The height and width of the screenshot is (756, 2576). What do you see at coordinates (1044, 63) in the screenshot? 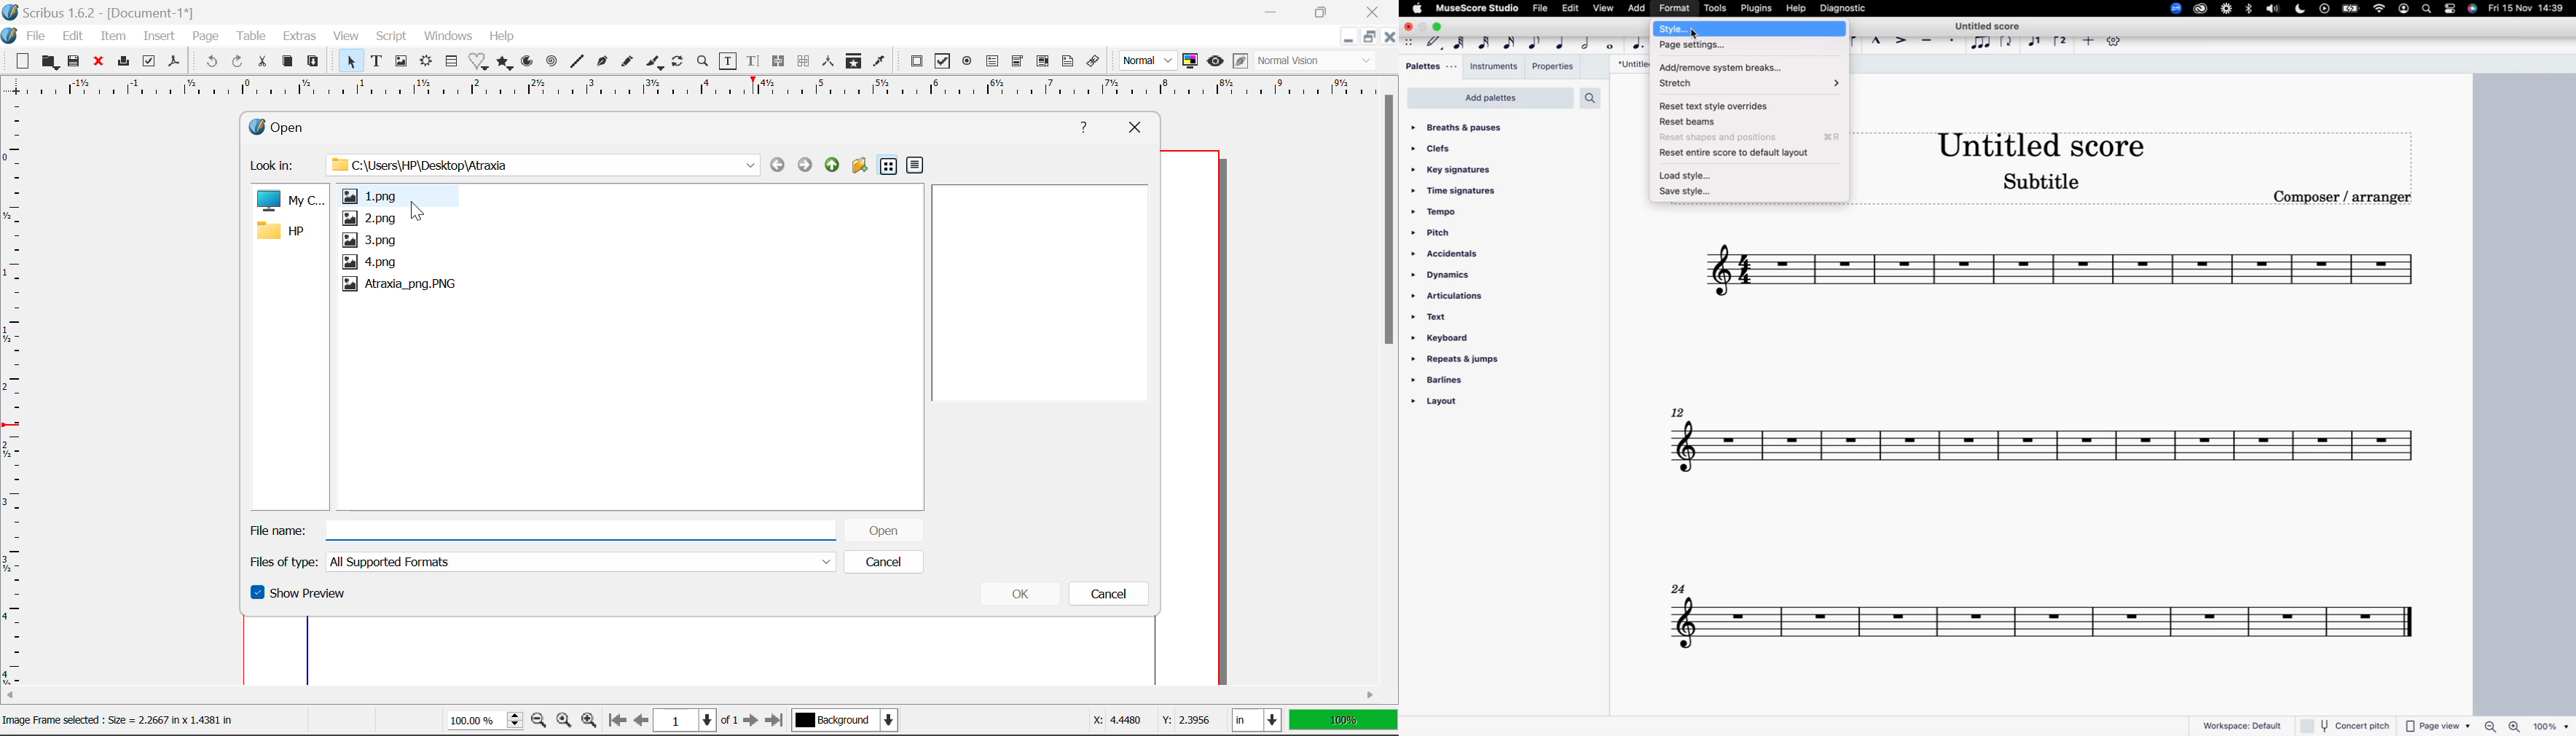
I see `Pdf List box` at bounding box center [1044, 63].